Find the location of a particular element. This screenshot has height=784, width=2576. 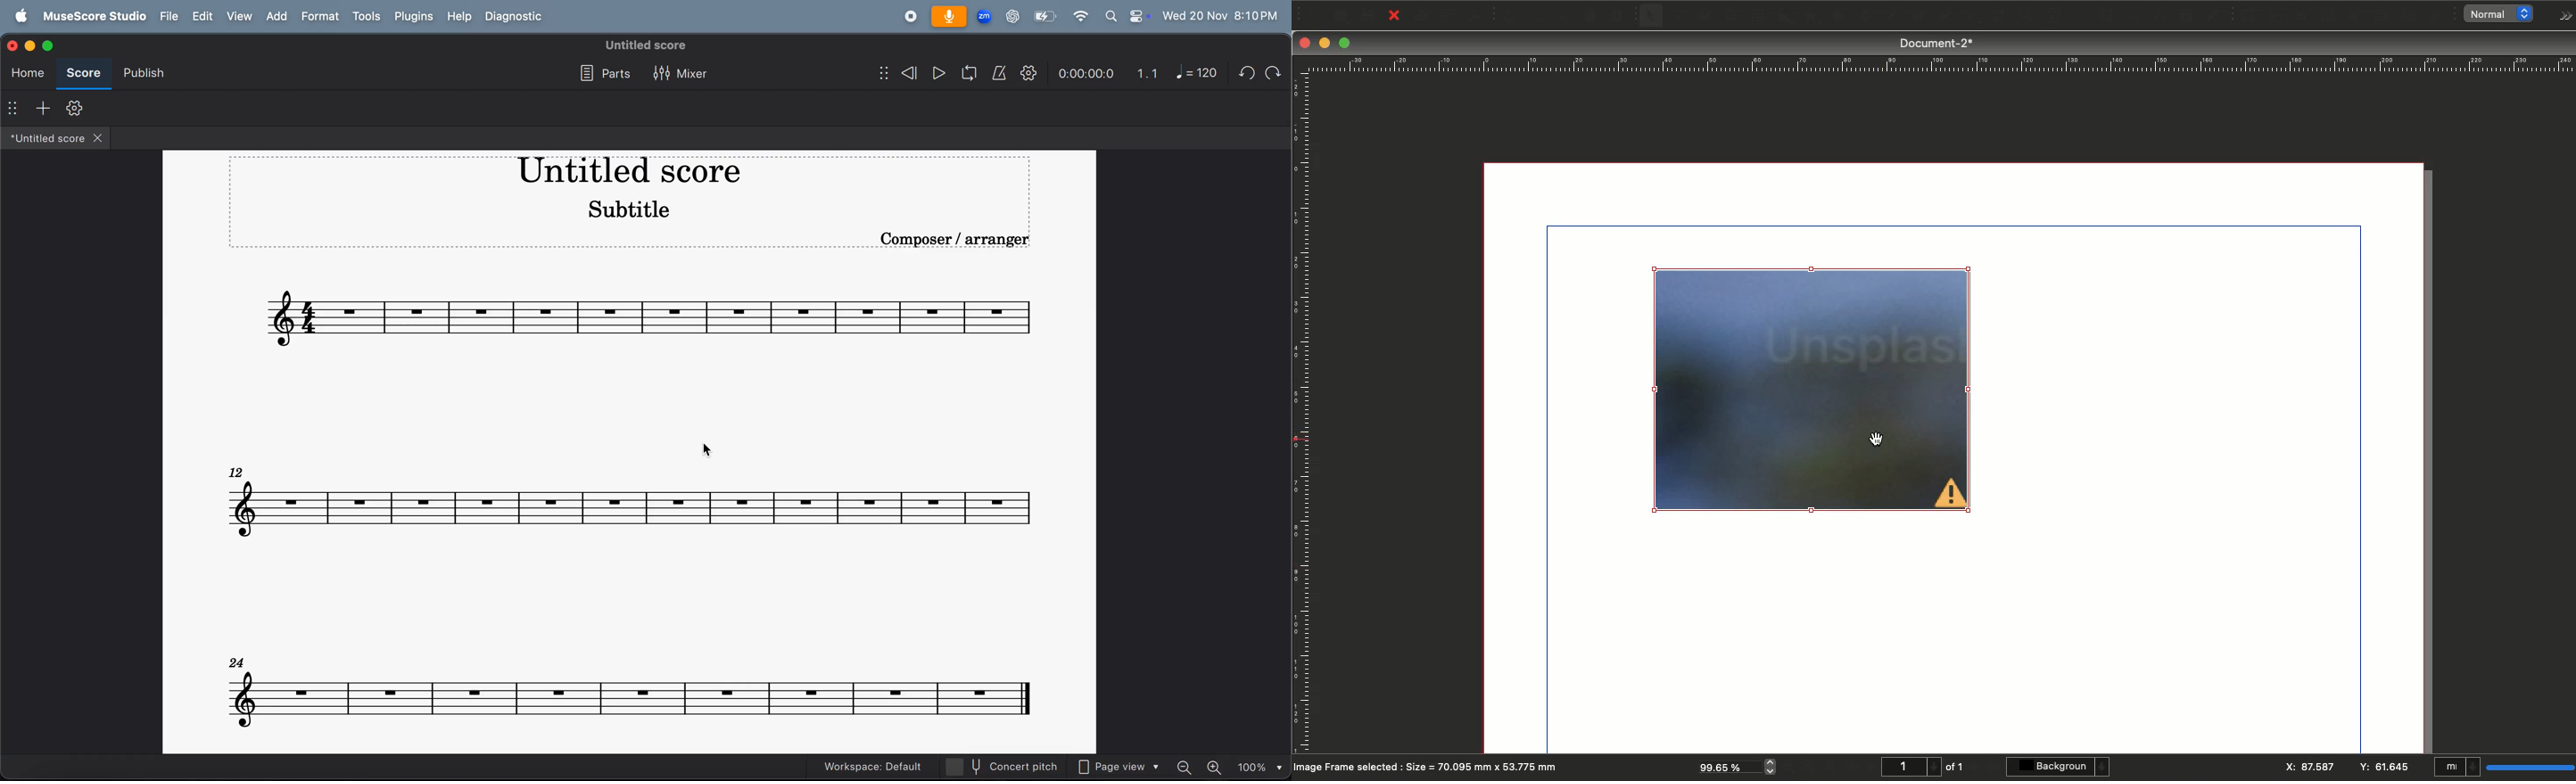

show/hide is located at coordinates (877, 71).